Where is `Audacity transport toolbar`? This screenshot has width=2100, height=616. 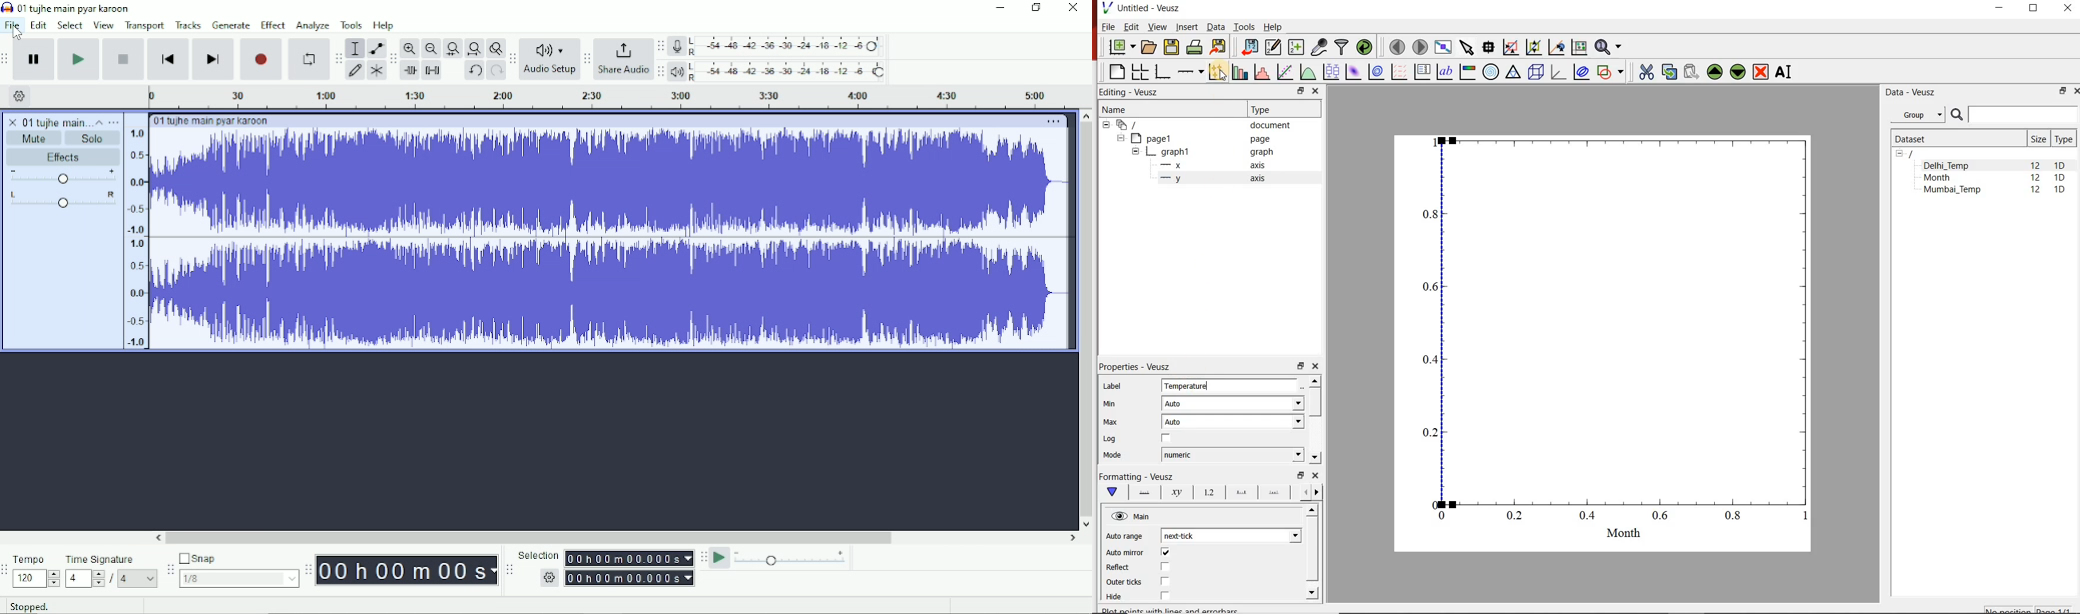
Audacity transport toolbar is located at coordinates (7, 59).